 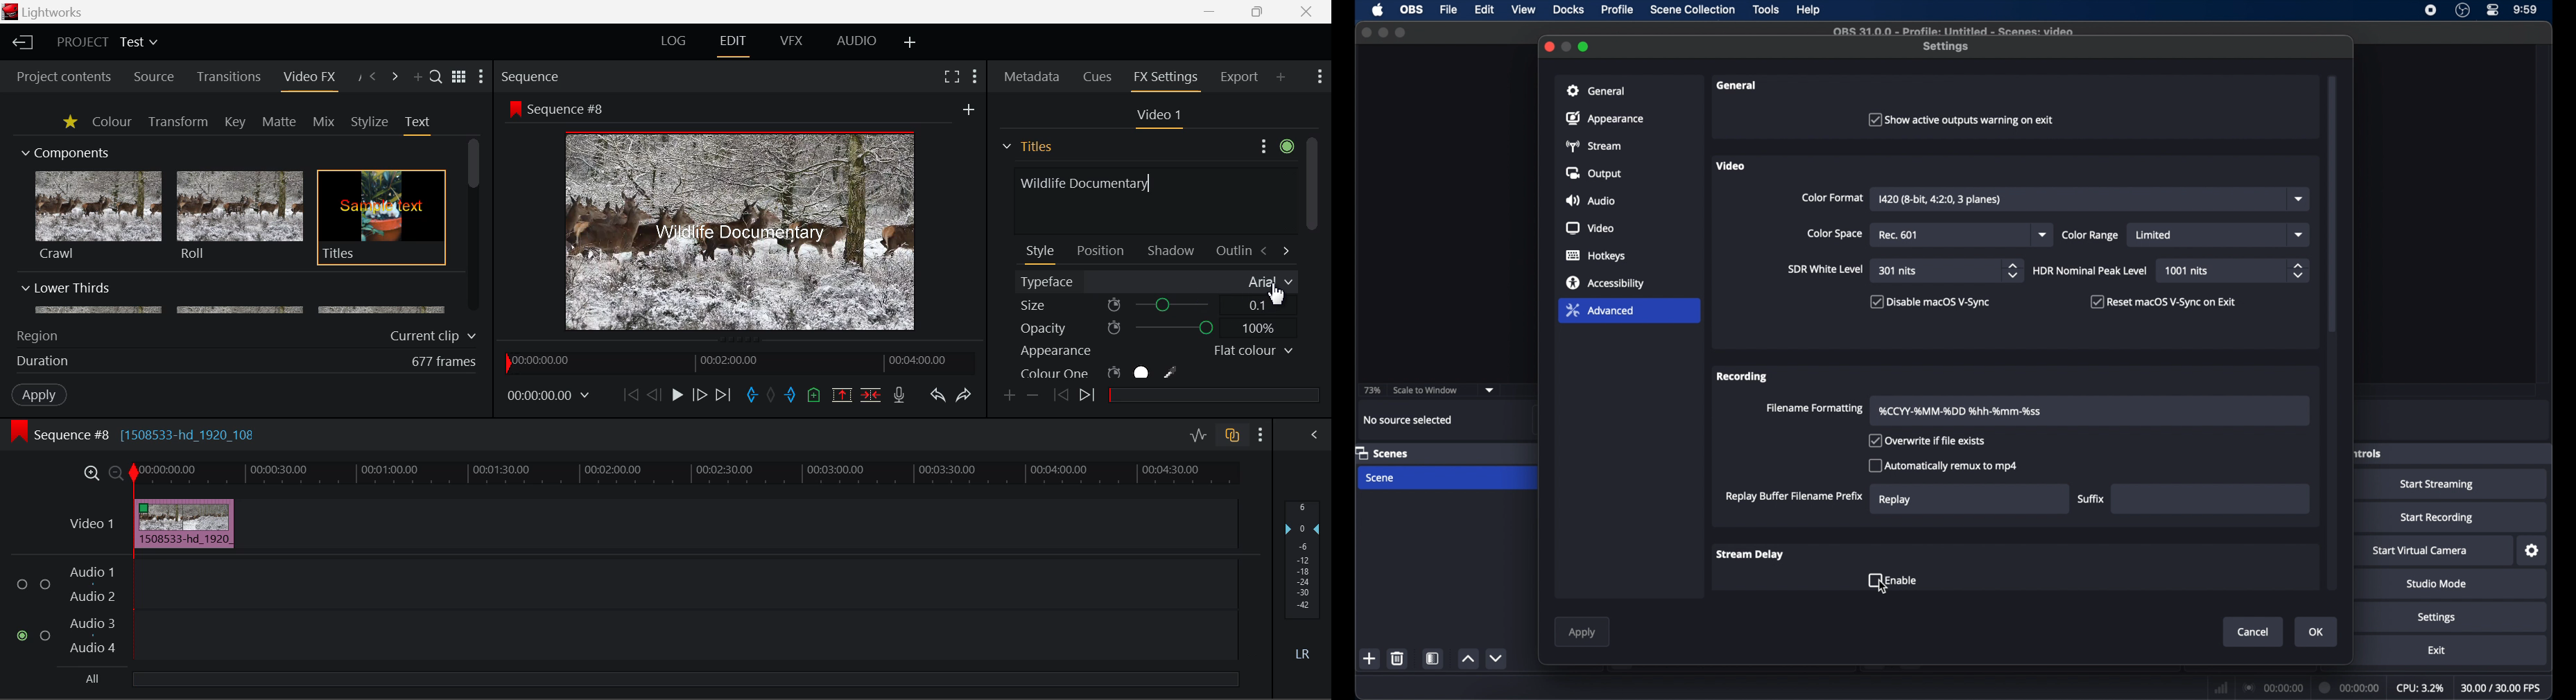 What do you see at coordinates (239, 216) in the screenshot?
I see `Roll` at bounding box center [239, 216].